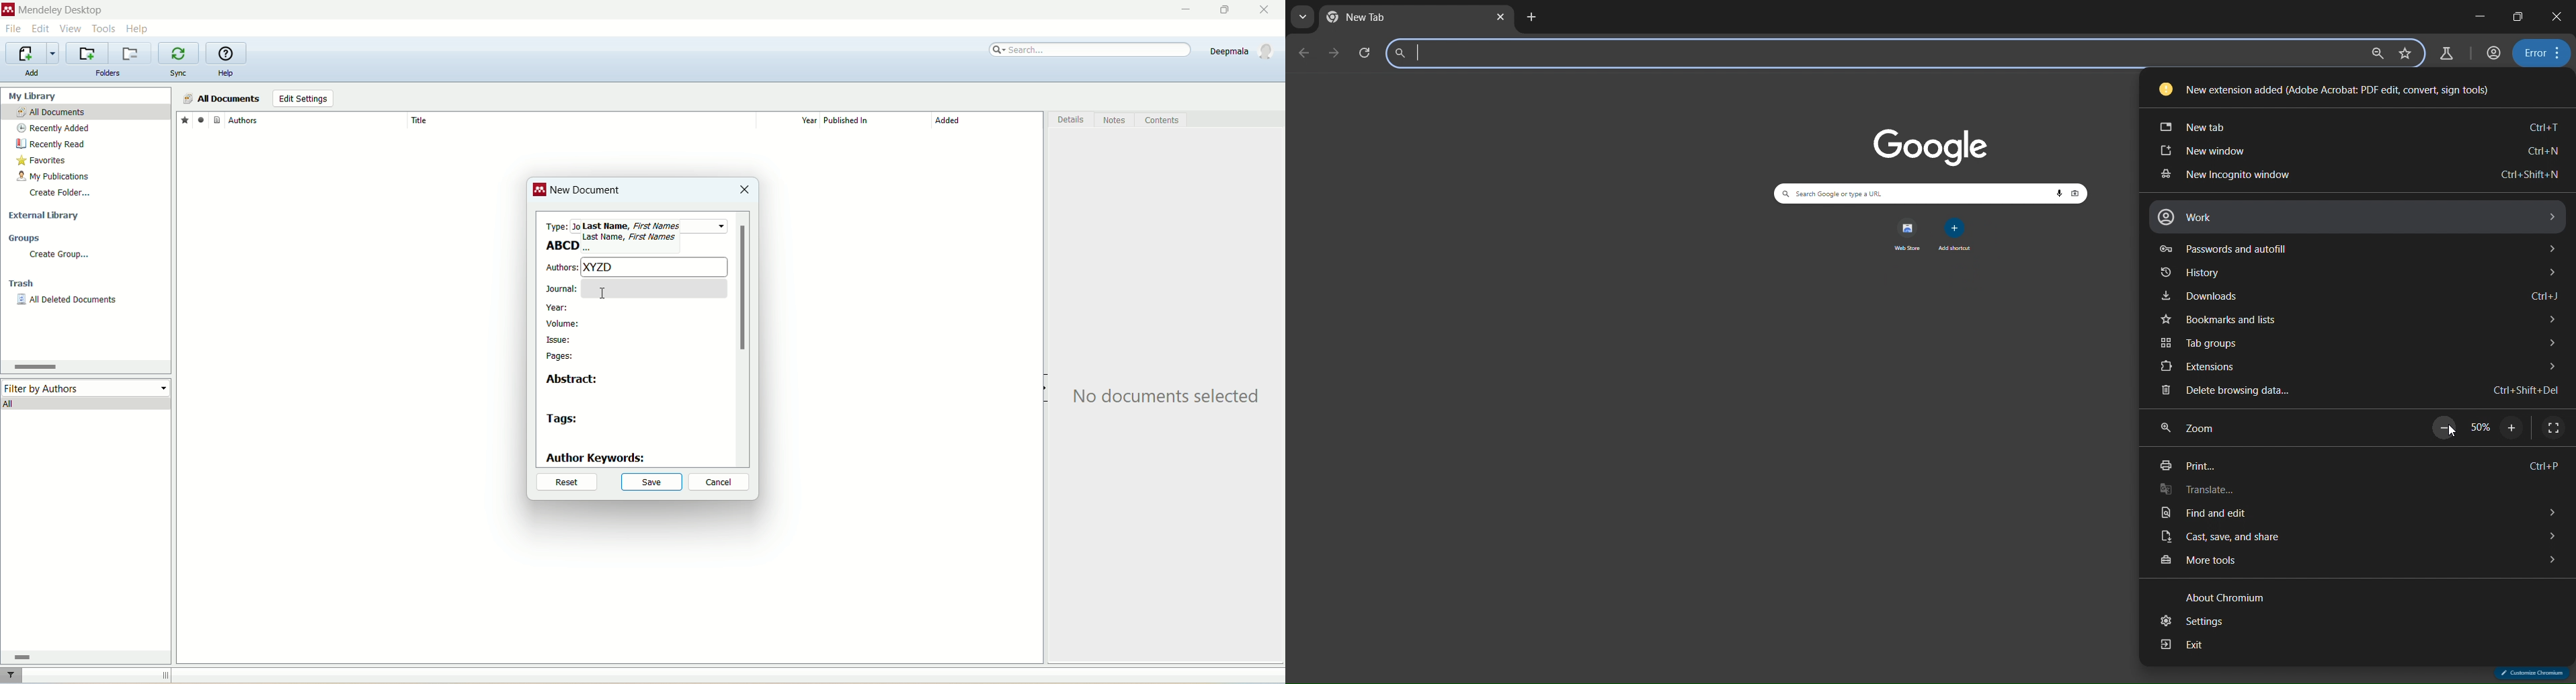 The height and width of the screenshot is (700, 2576). What do you see at coordinates (563, 289) in the screenshot?
I see `journal` at bounding box center [563, 289].